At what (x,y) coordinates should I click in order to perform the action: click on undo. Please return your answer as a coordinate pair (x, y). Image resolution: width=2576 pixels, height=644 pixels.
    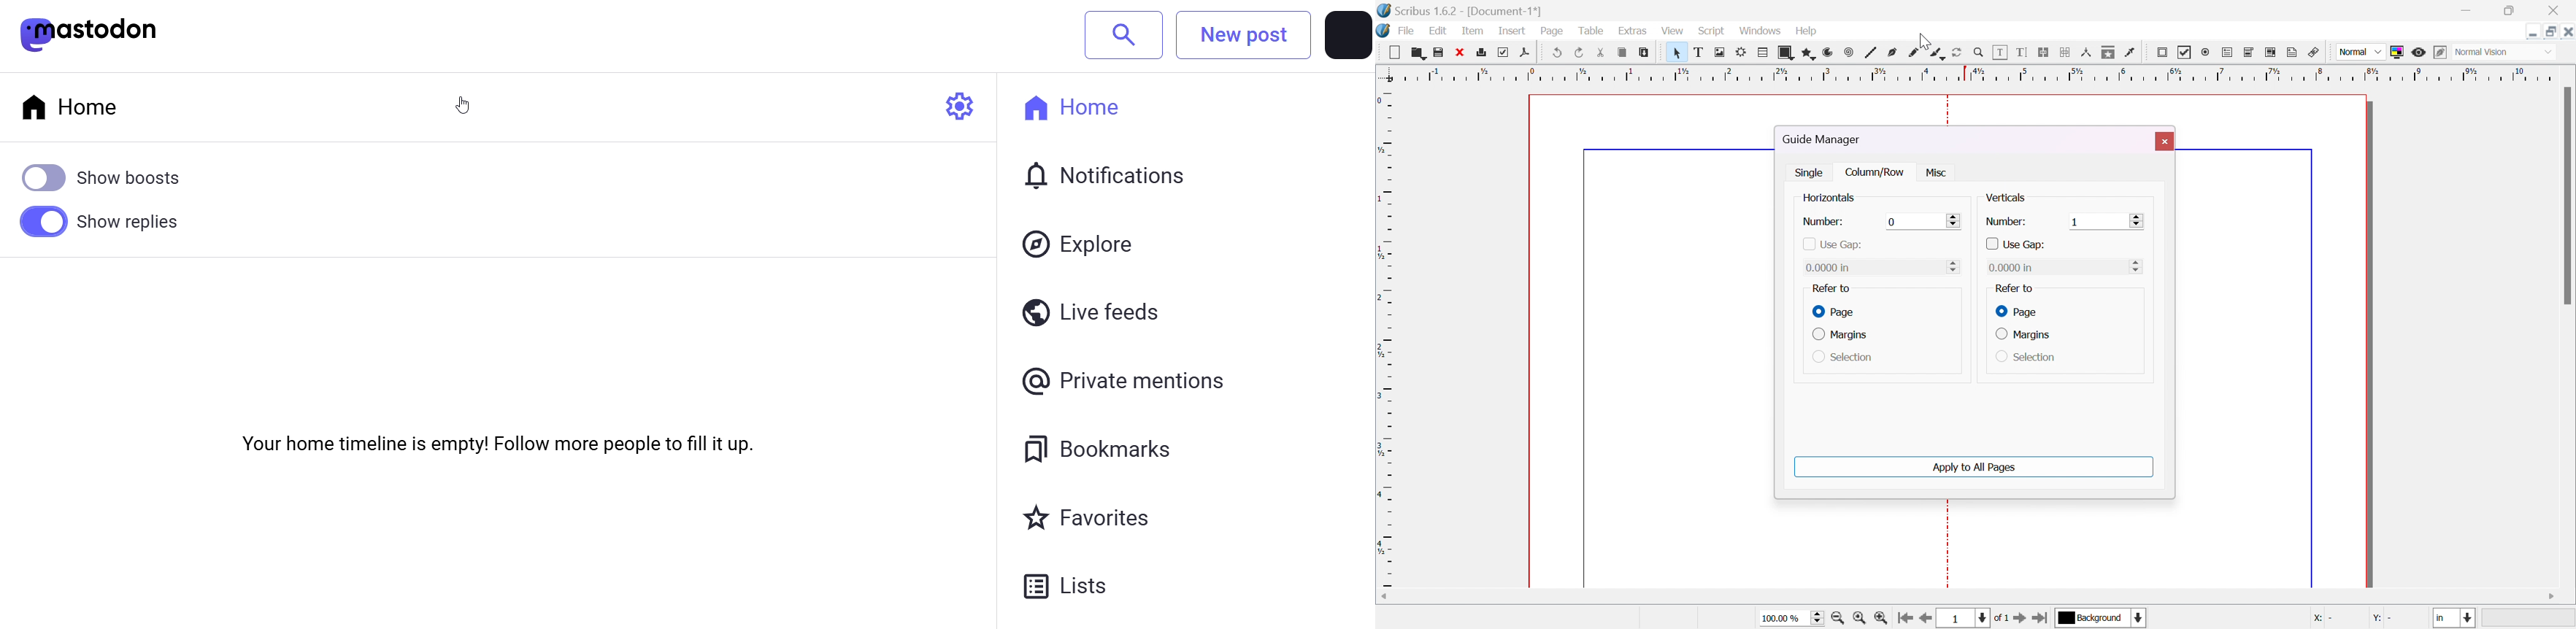
    Looking at the image, I should click on (1560, 51).